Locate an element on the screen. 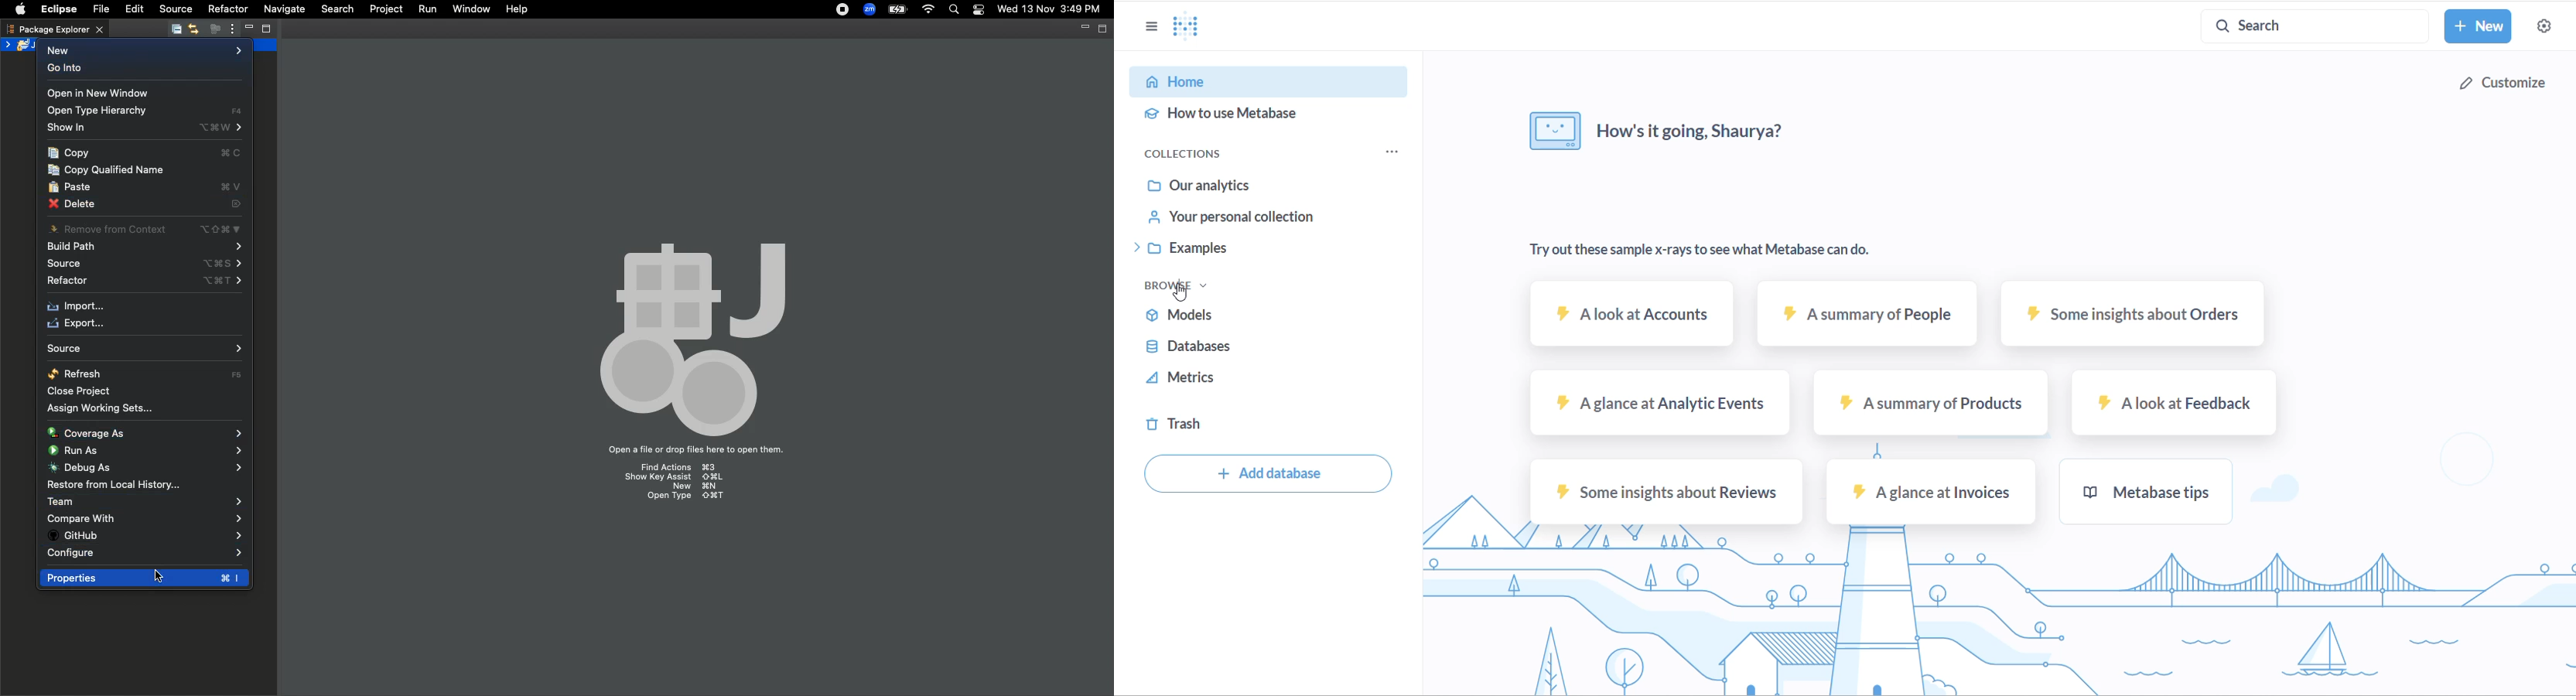  File is located at coordinates (105, 9).